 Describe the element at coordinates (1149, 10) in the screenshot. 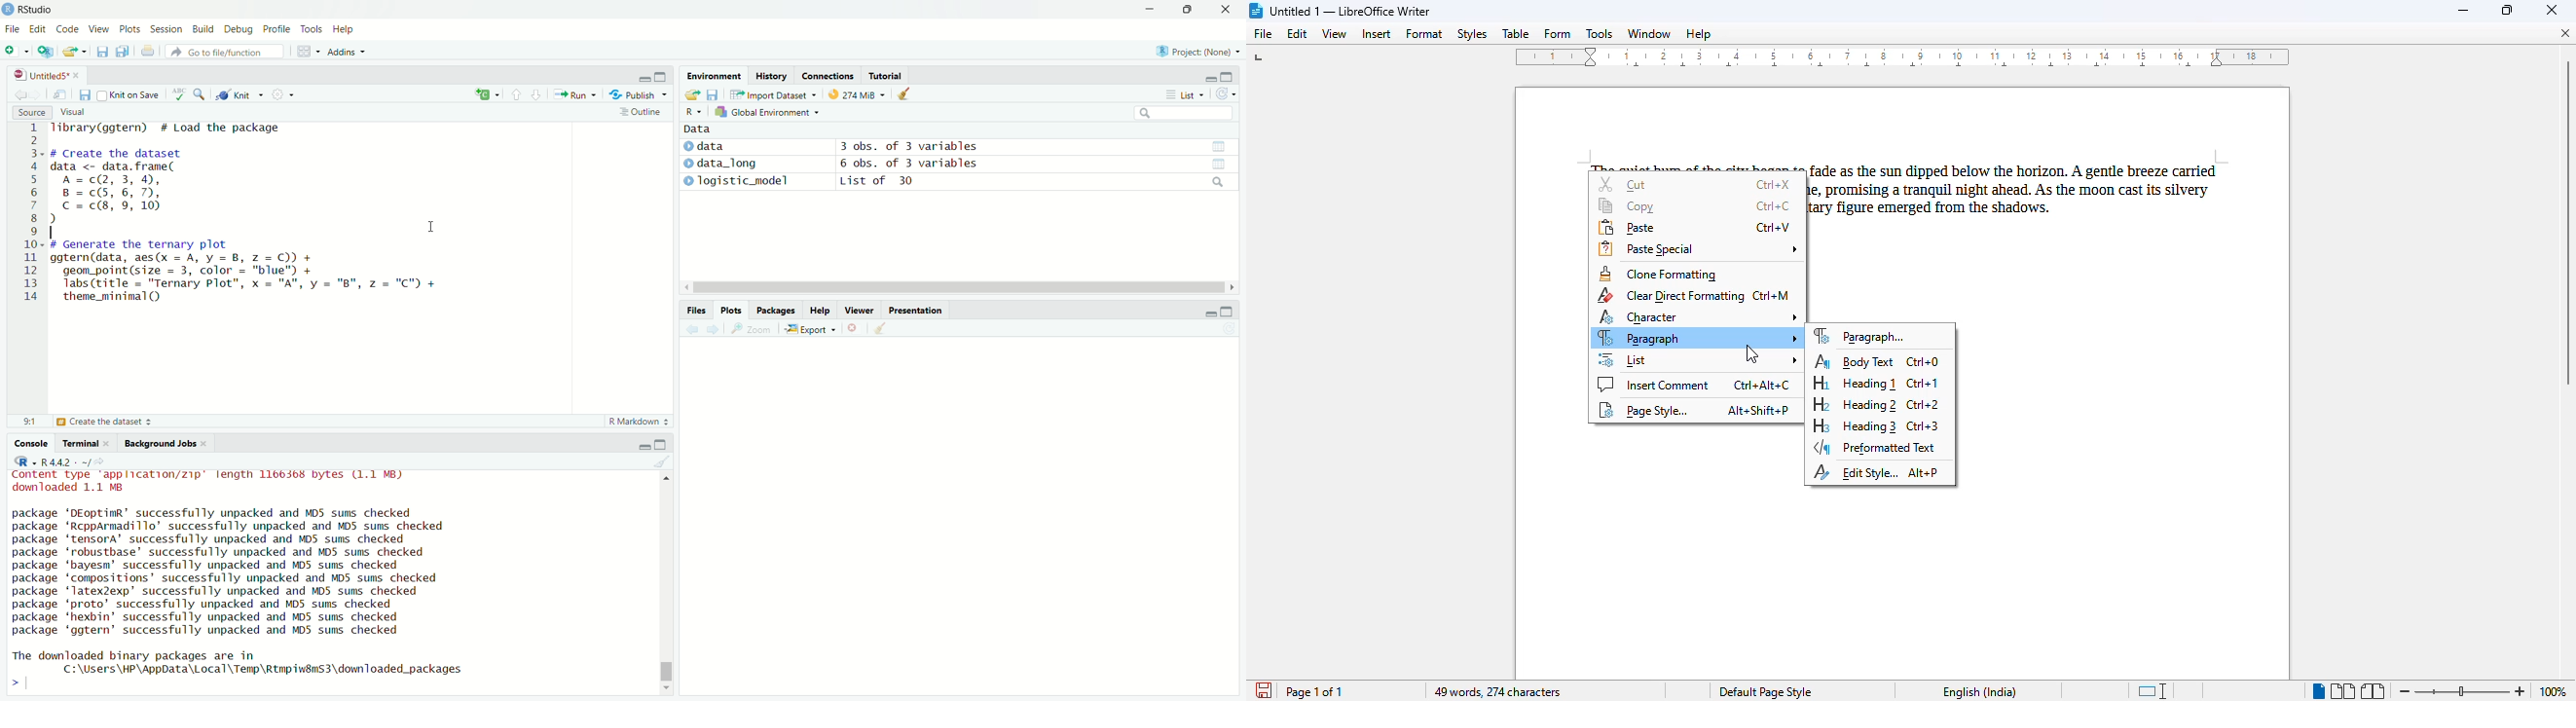

I see `minimise` at that location.